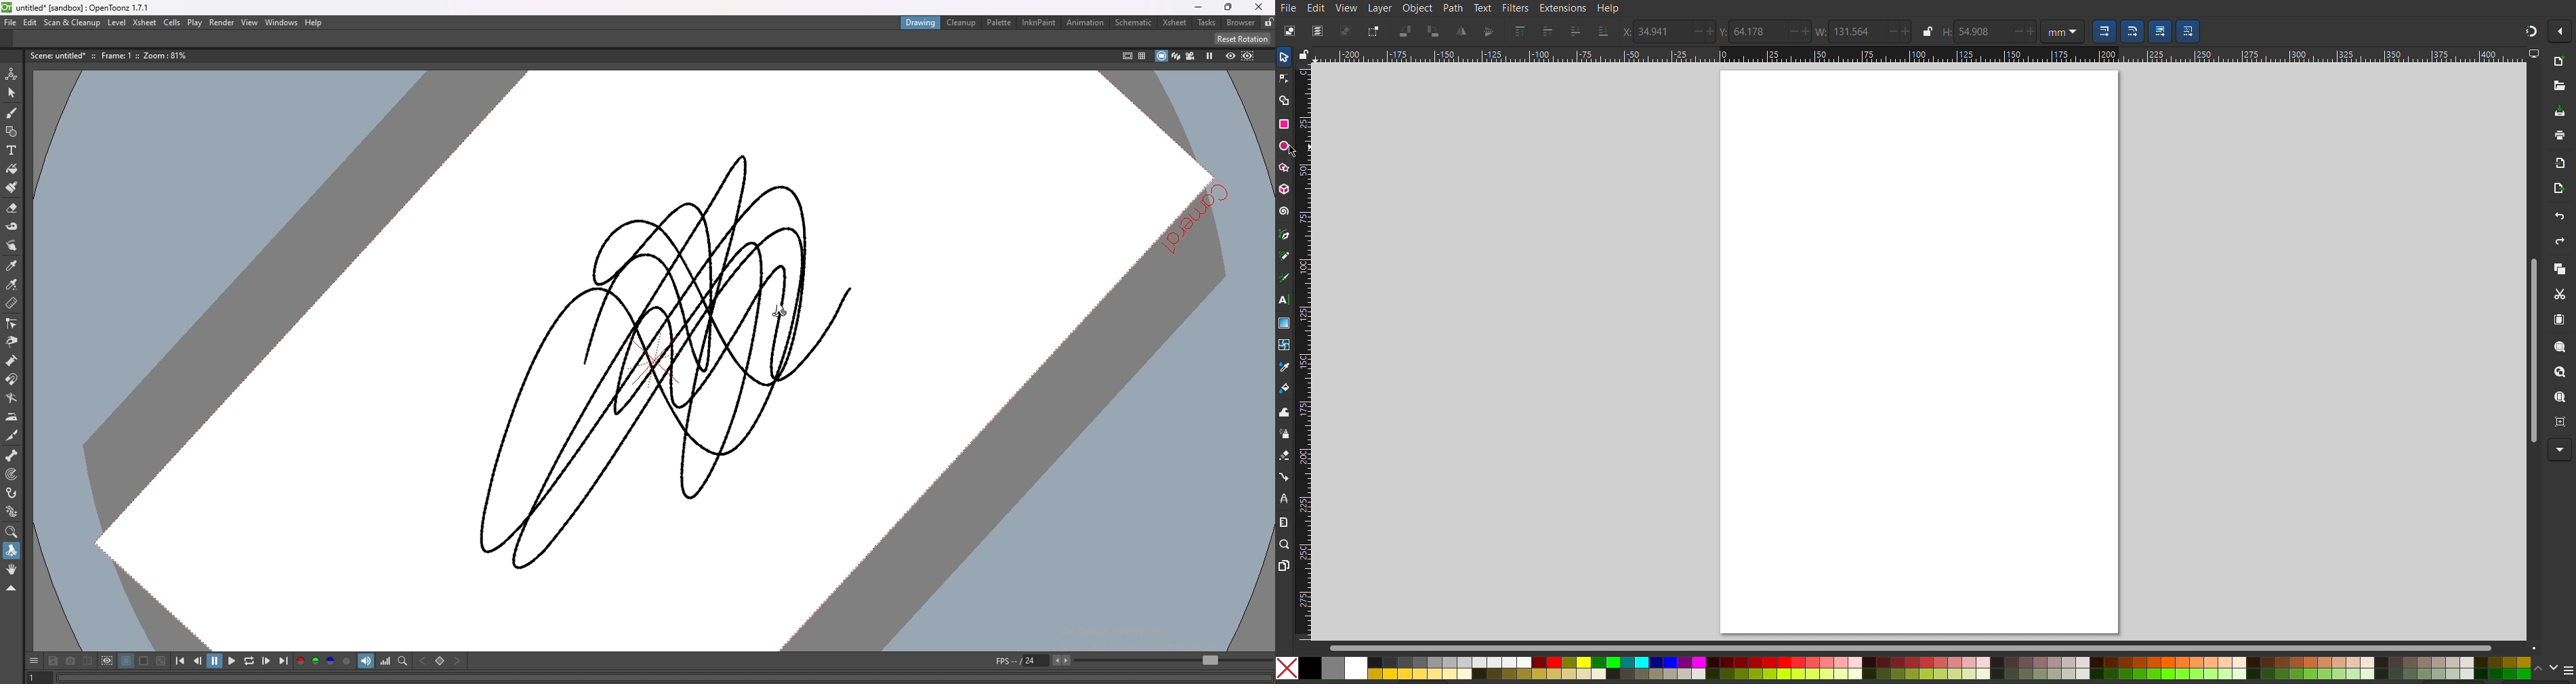  What do you see at coordinates (72, 23) in the screenshot?
I see `scan and cleanup` at bounding box center [72, 23].